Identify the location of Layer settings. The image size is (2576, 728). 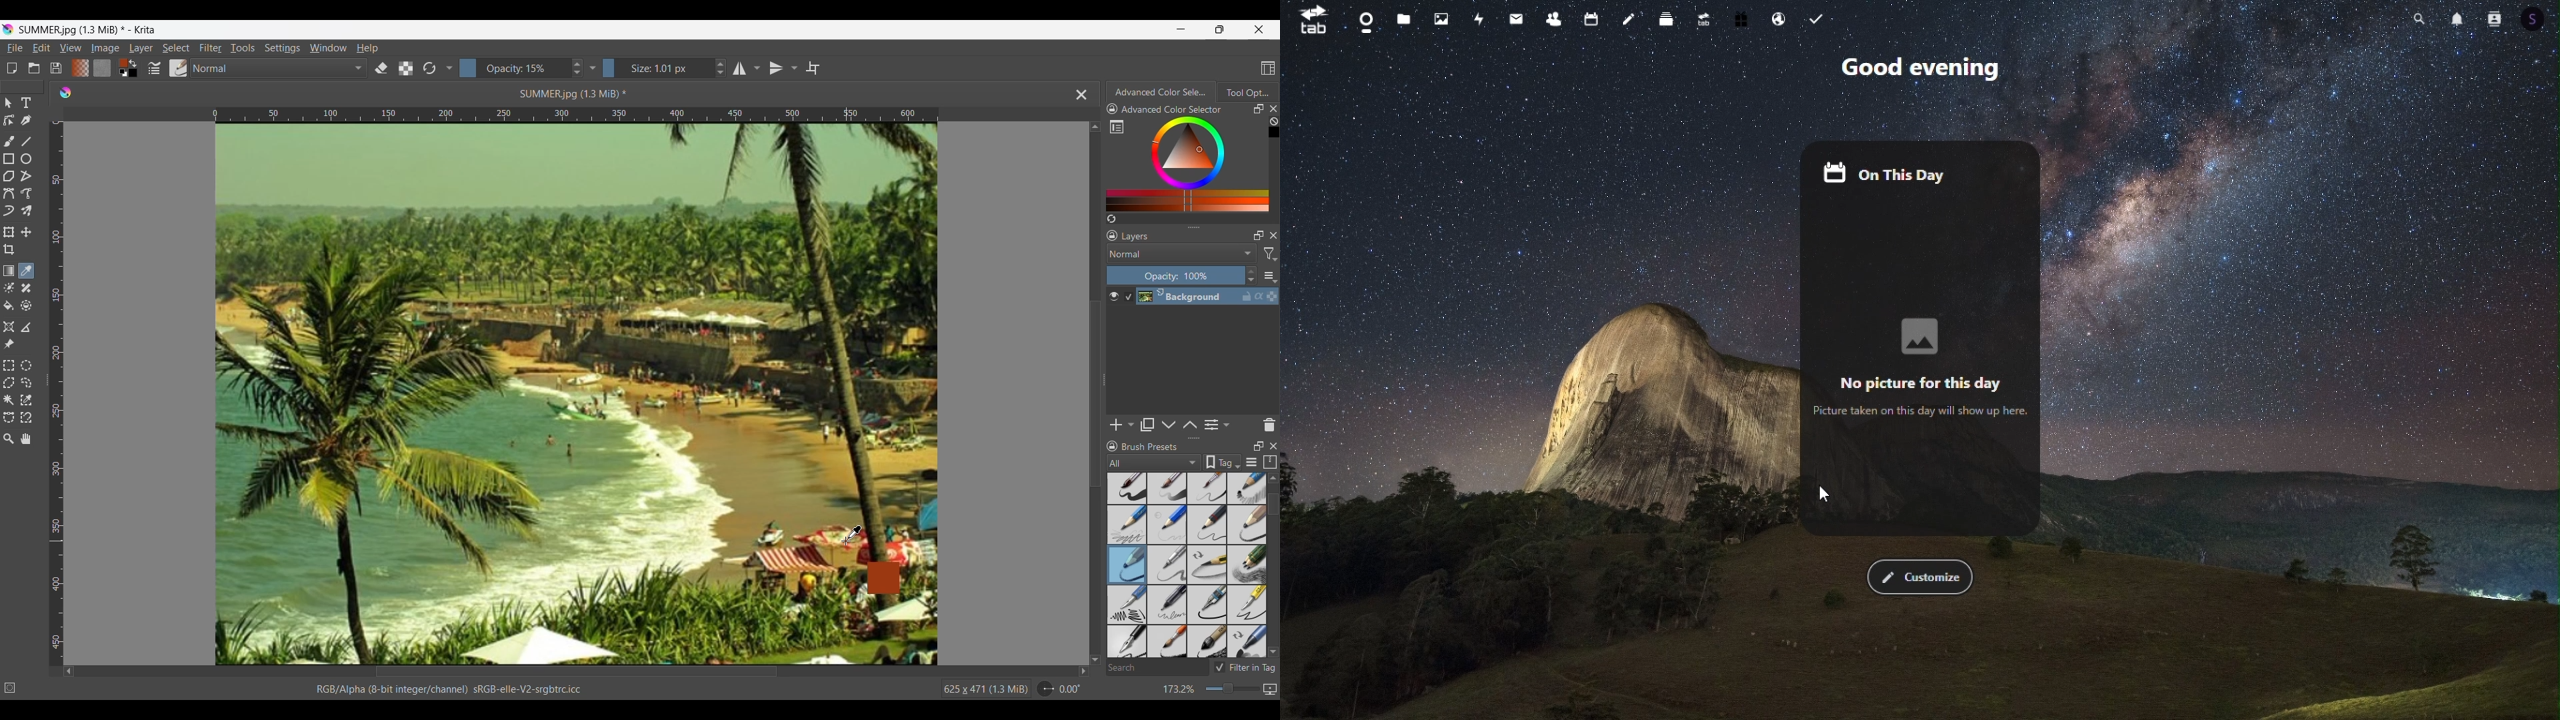
(1269, 276).